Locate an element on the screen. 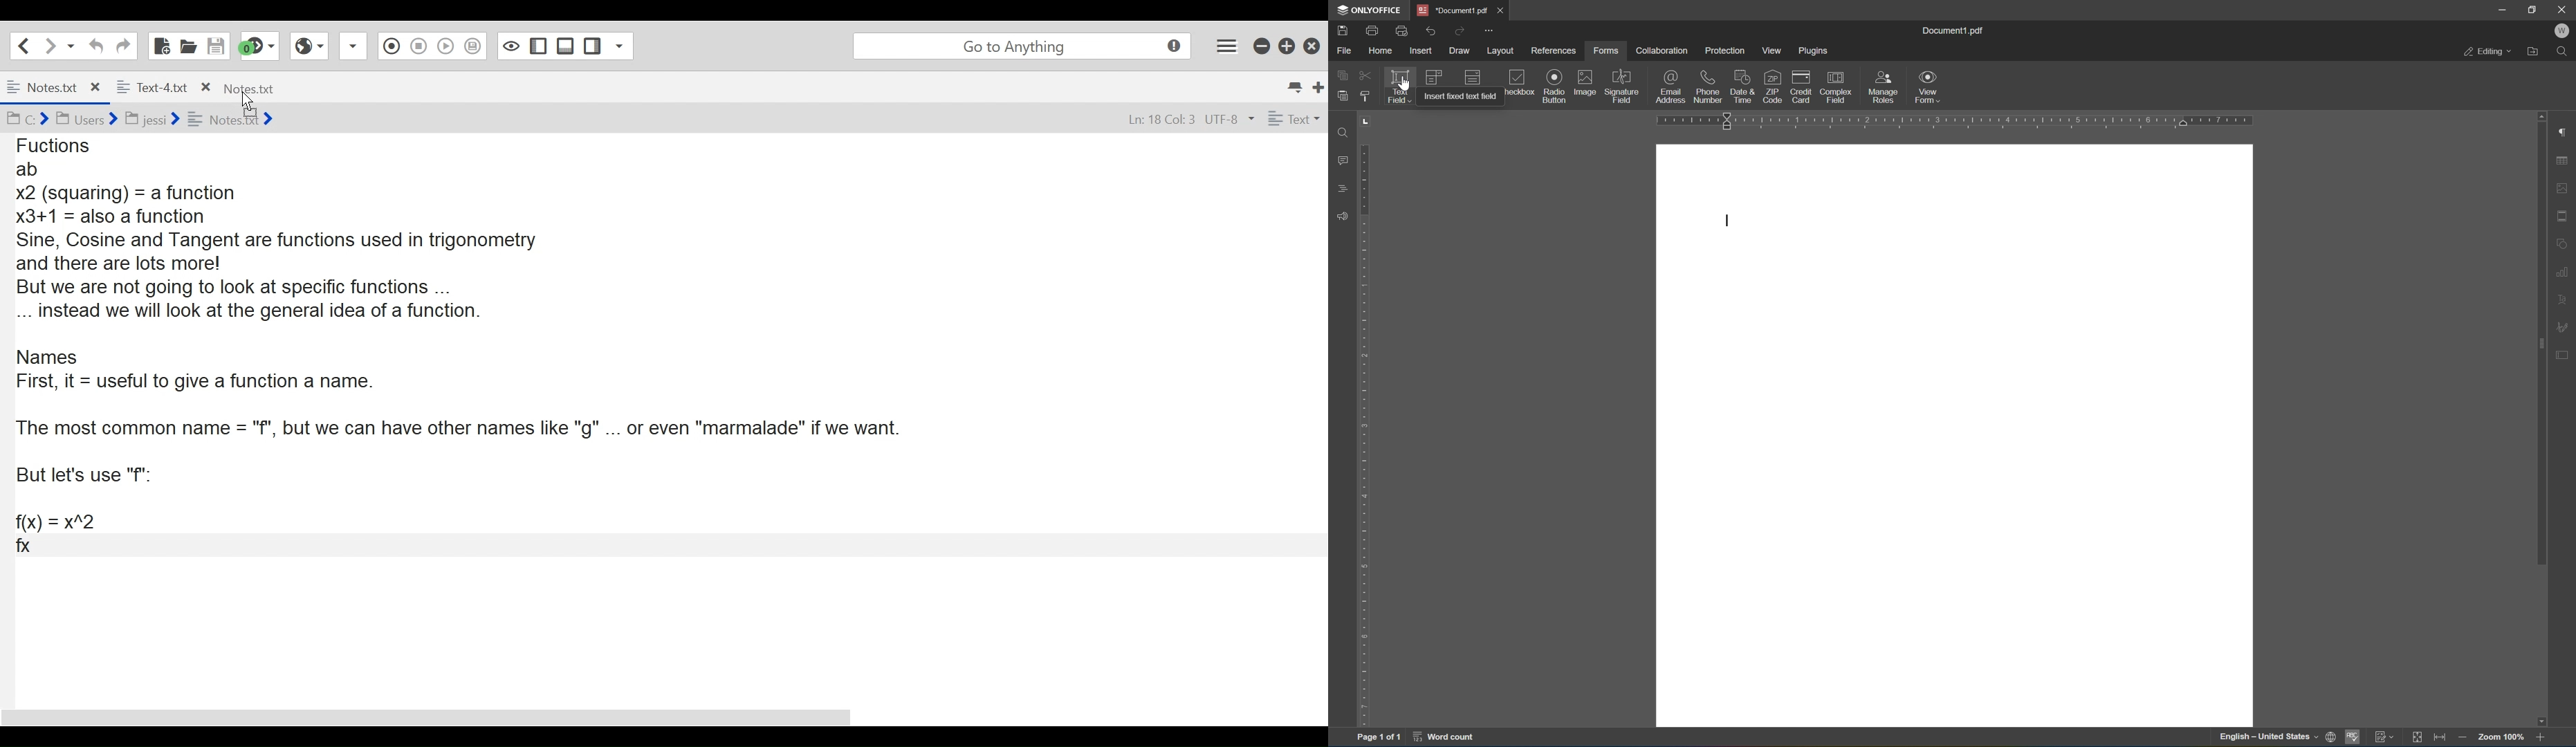  headings is located at coordinates (1344, 187).